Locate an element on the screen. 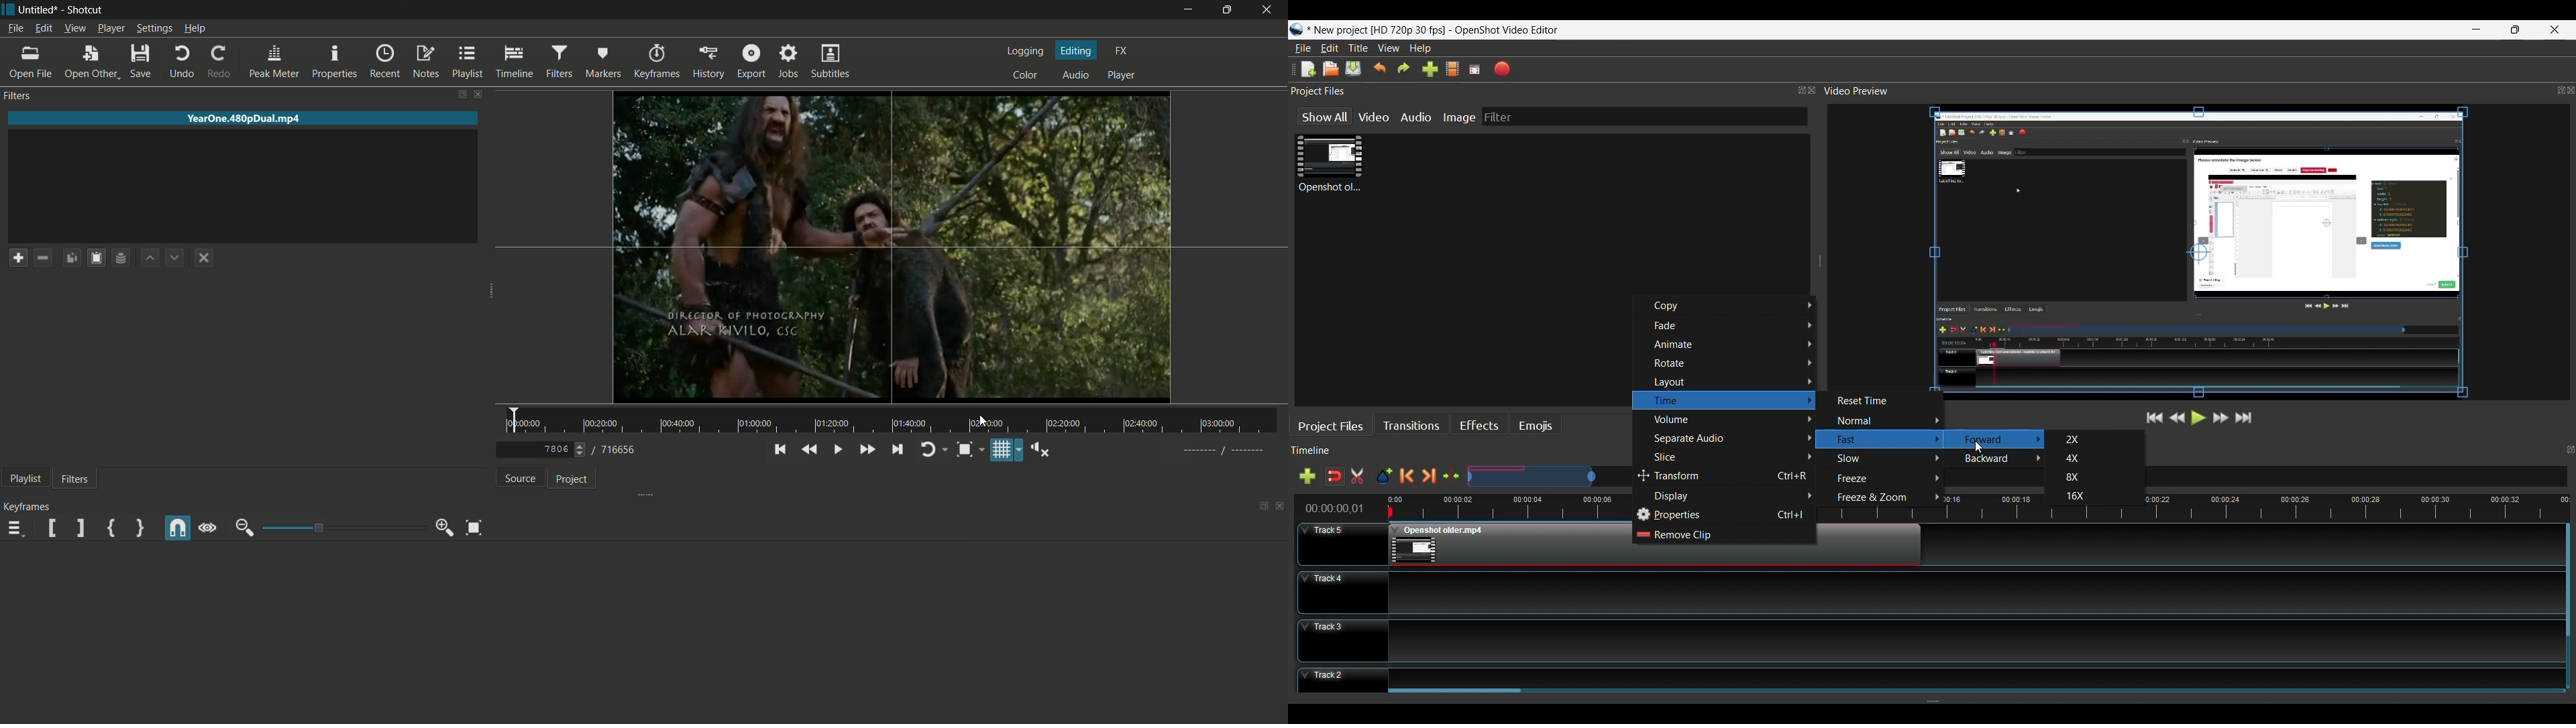  Edit is located at coordinates (1330, 48).